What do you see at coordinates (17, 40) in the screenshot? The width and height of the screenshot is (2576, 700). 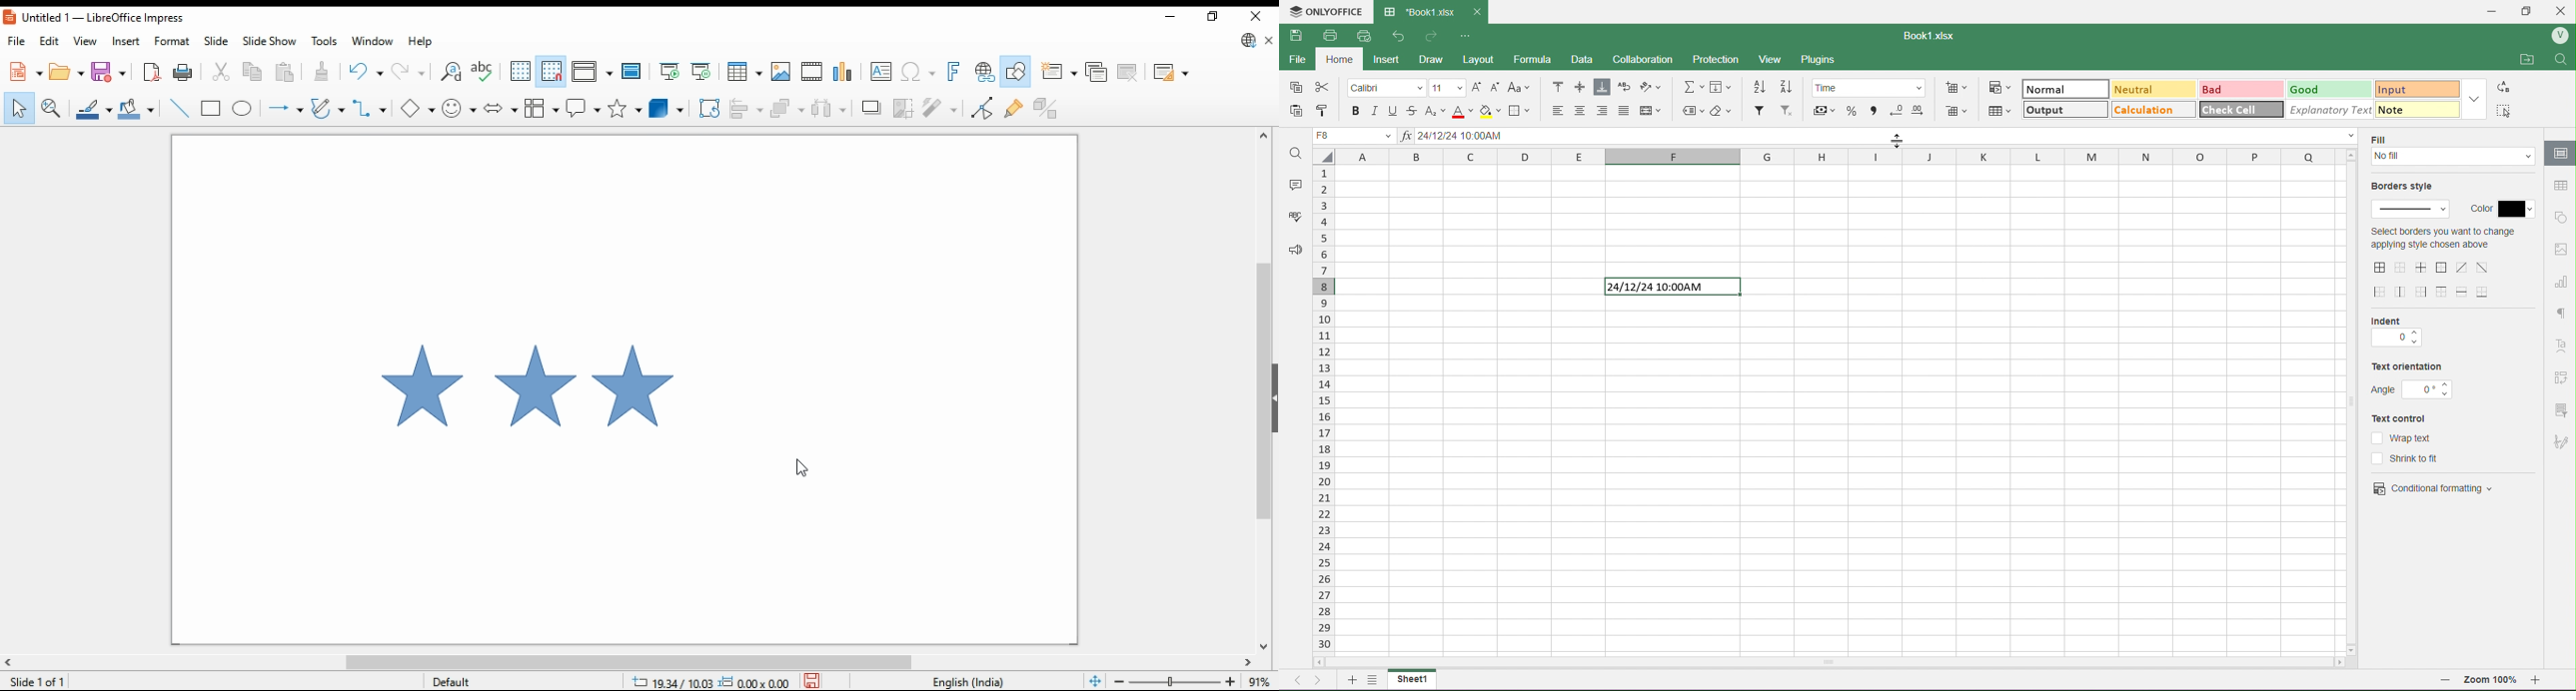 I see `file` at bounding box center [17, 40].